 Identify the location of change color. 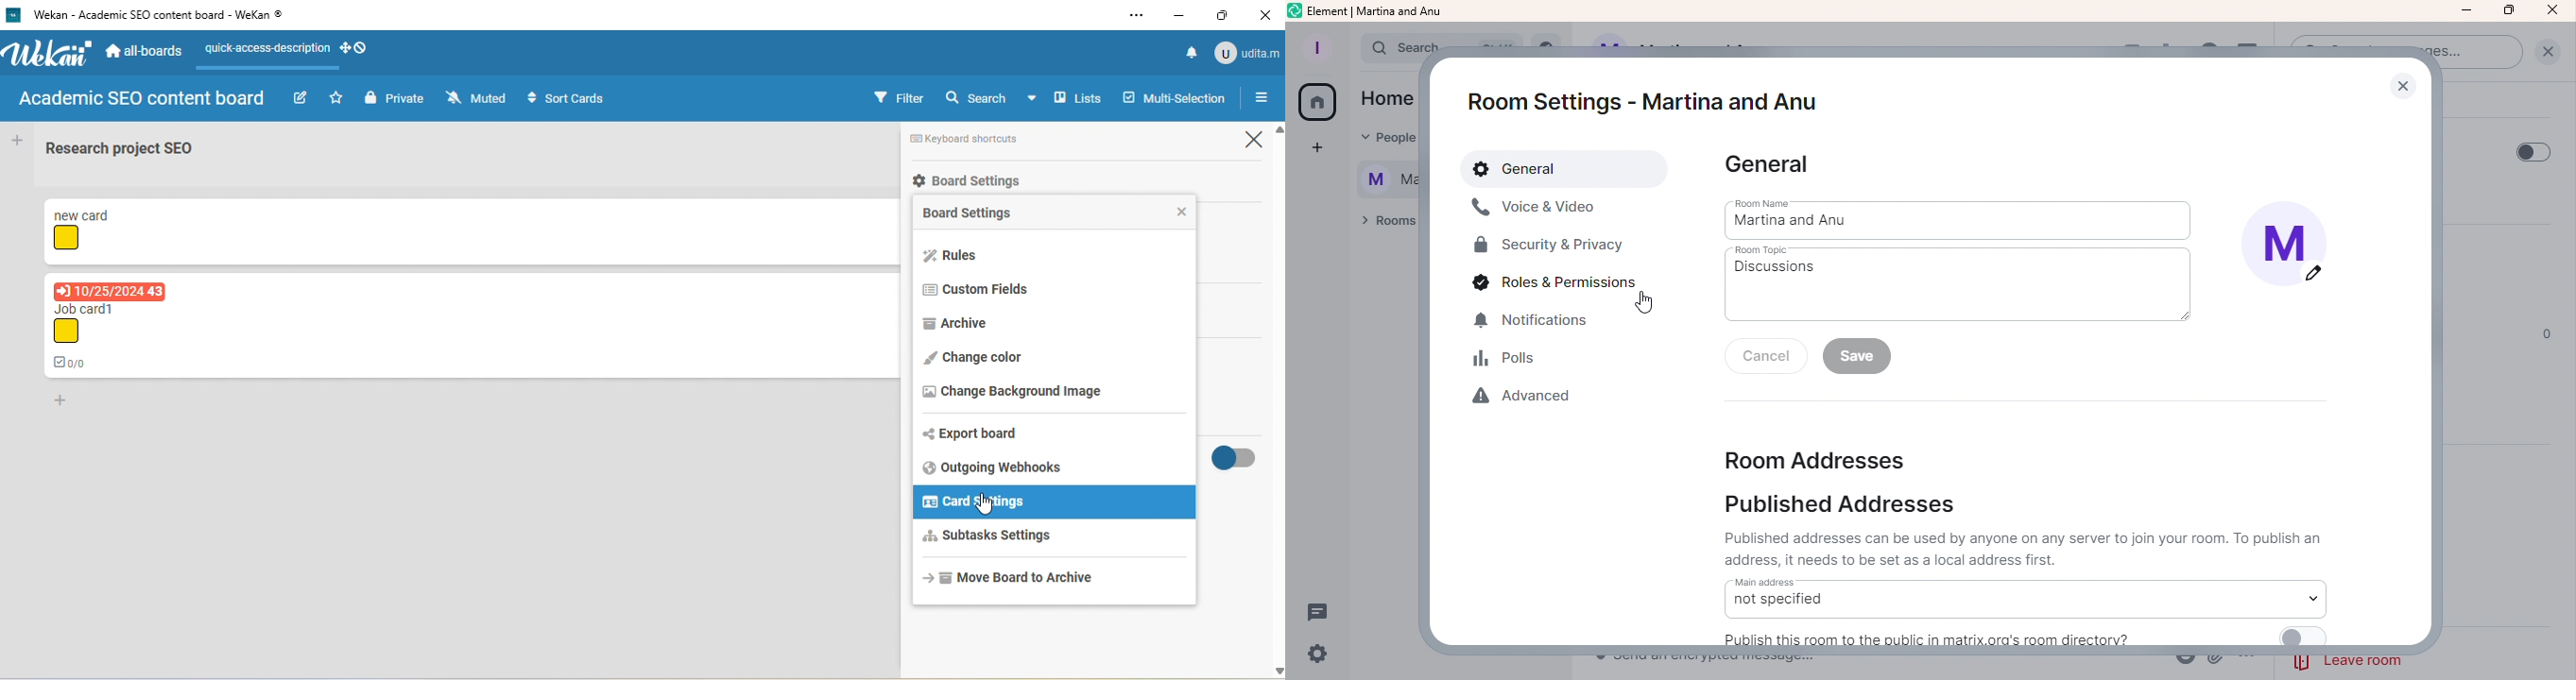
(979, 362).